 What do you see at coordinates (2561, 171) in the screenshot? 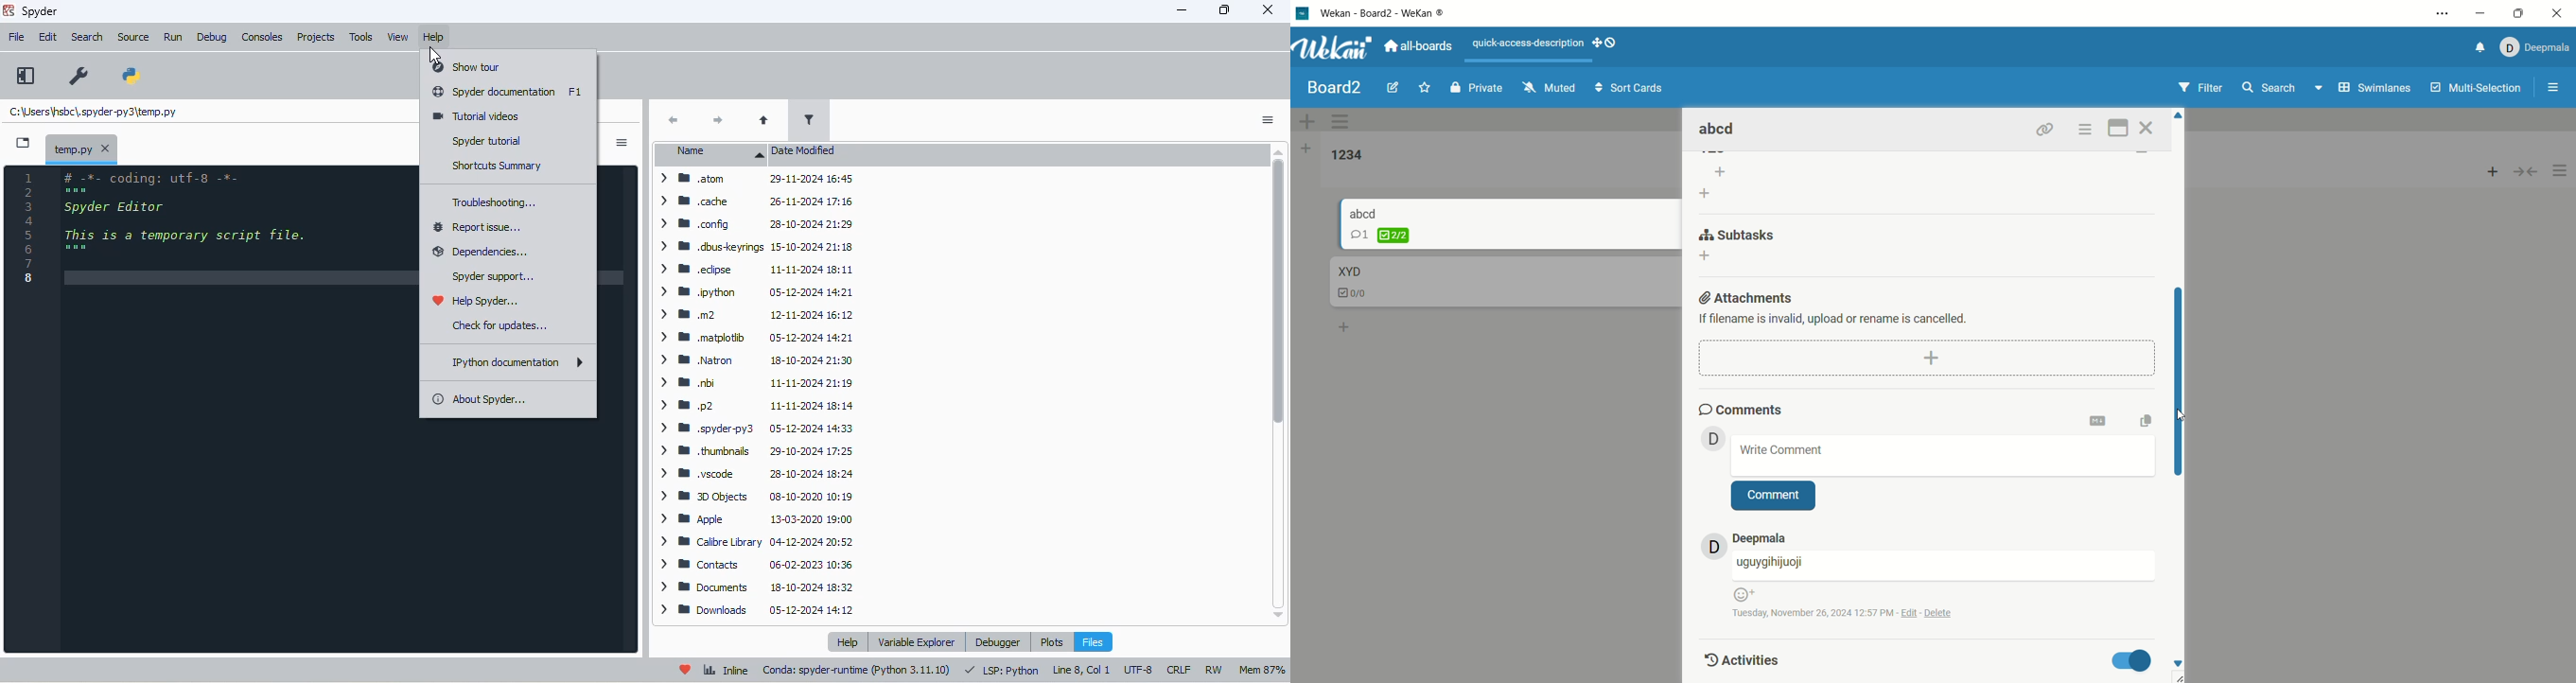
I see `options` at bounding box center [2561, 171].